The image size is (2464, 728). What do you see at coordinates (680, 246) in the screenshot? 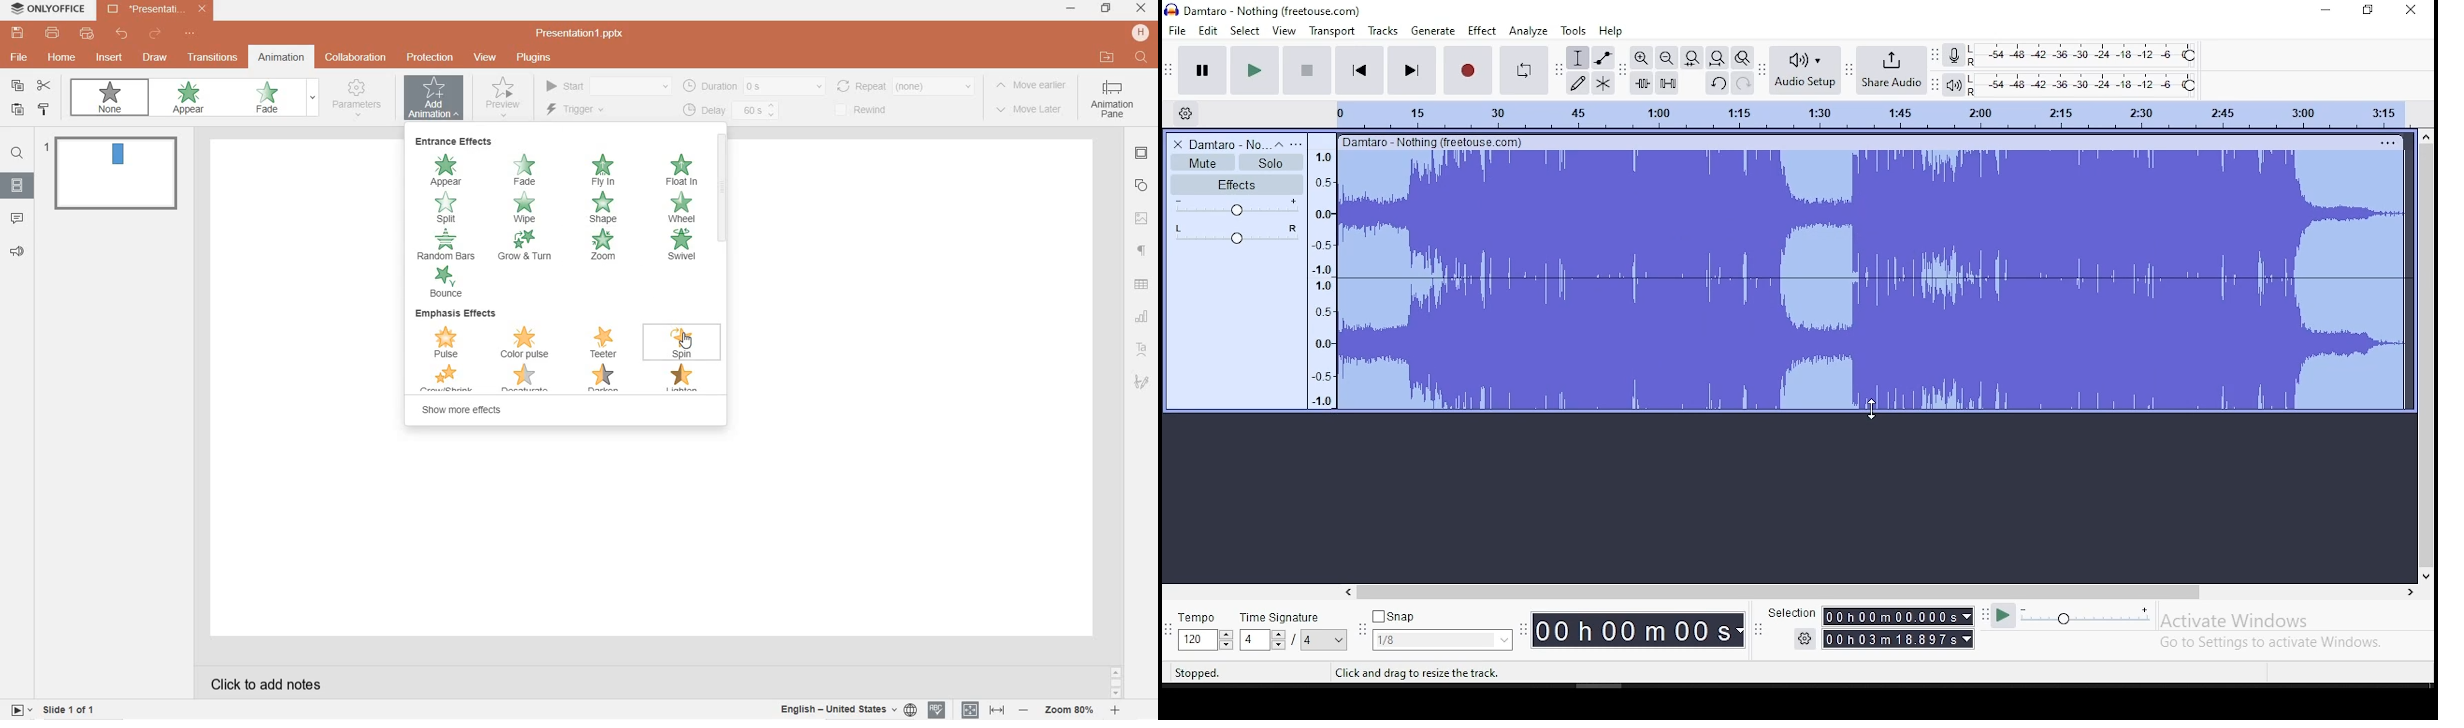
I see `swivel` at bounding box center [680, 246].